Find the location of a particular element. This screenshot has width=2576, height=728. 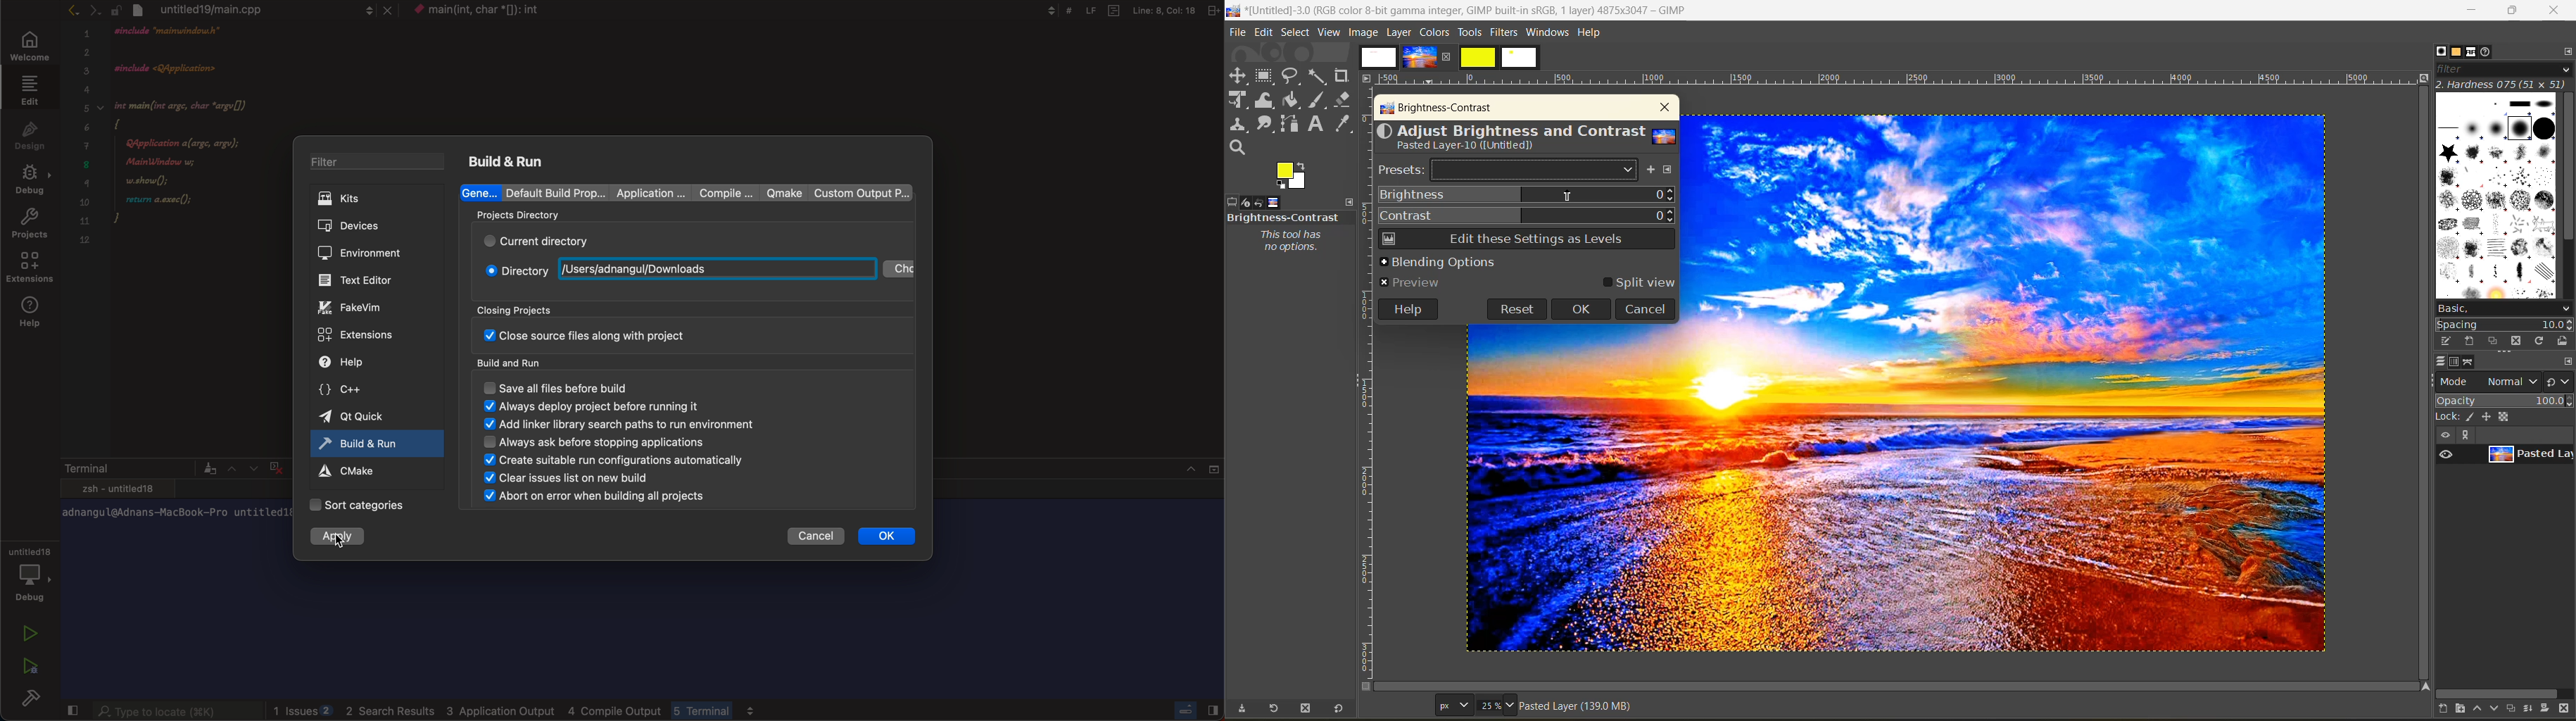

fonts is located at coordinates (2475, 54).